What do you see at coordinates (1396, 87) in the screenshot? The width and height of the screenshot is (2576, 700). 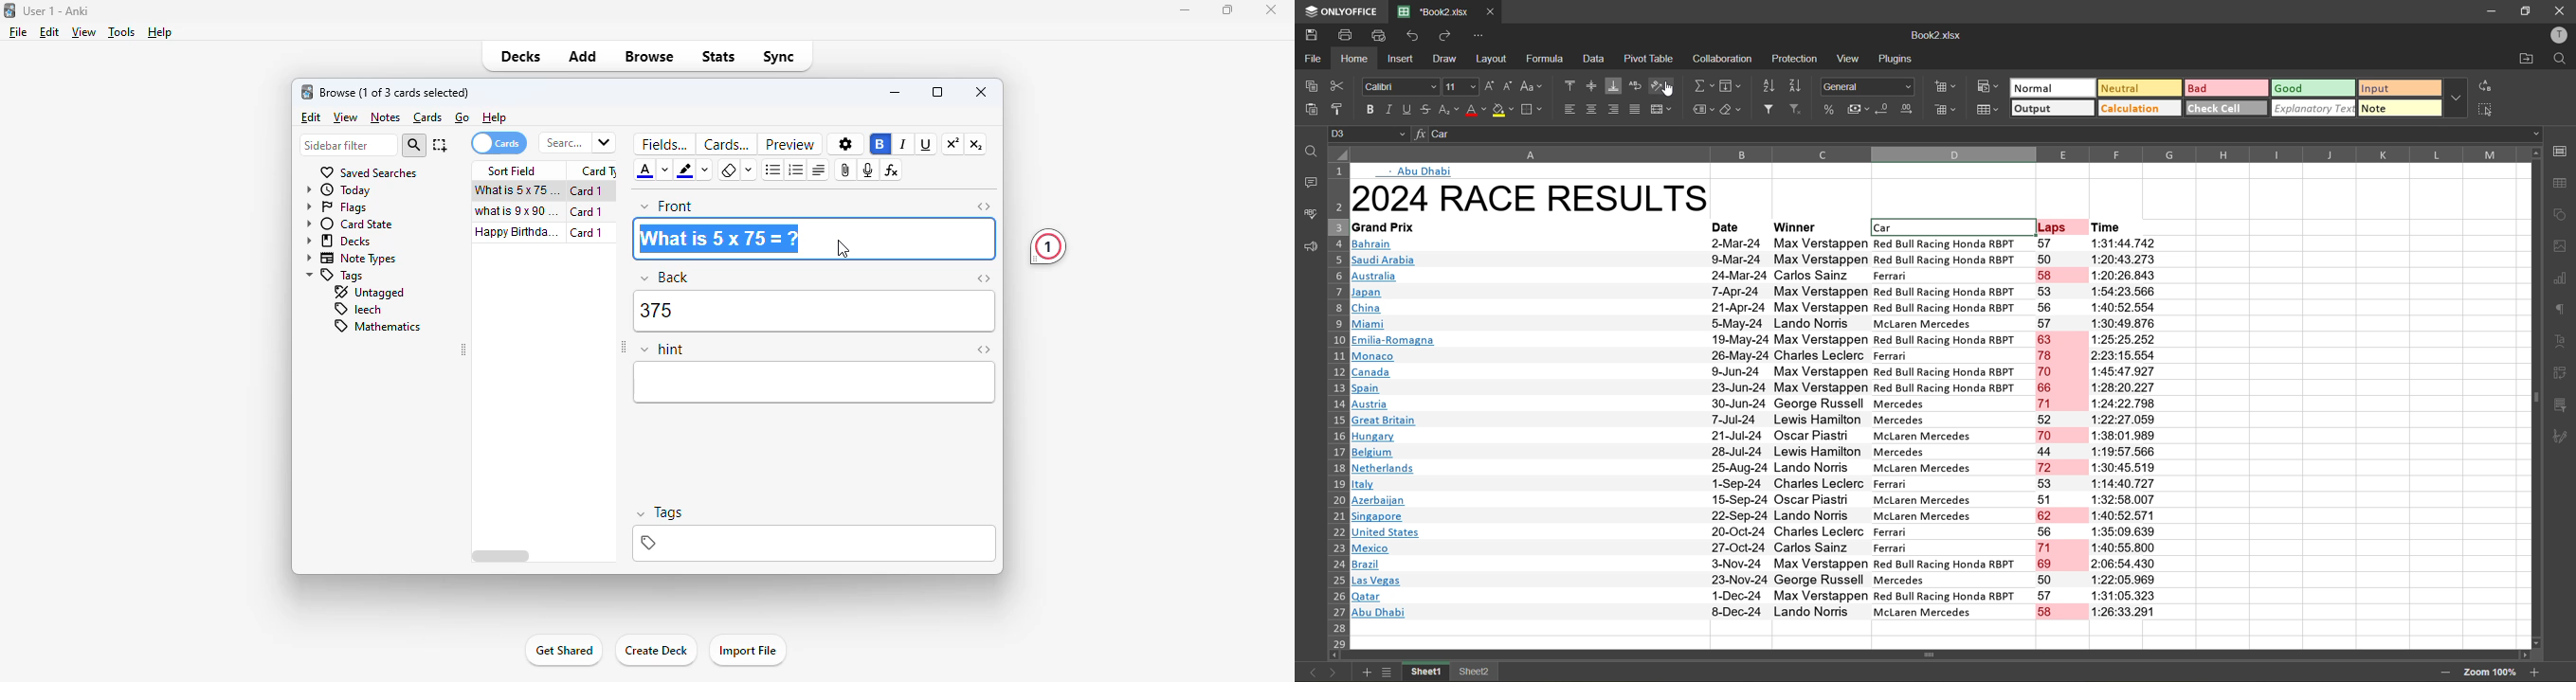 I see `font style` at bounding box center [1396, 87].